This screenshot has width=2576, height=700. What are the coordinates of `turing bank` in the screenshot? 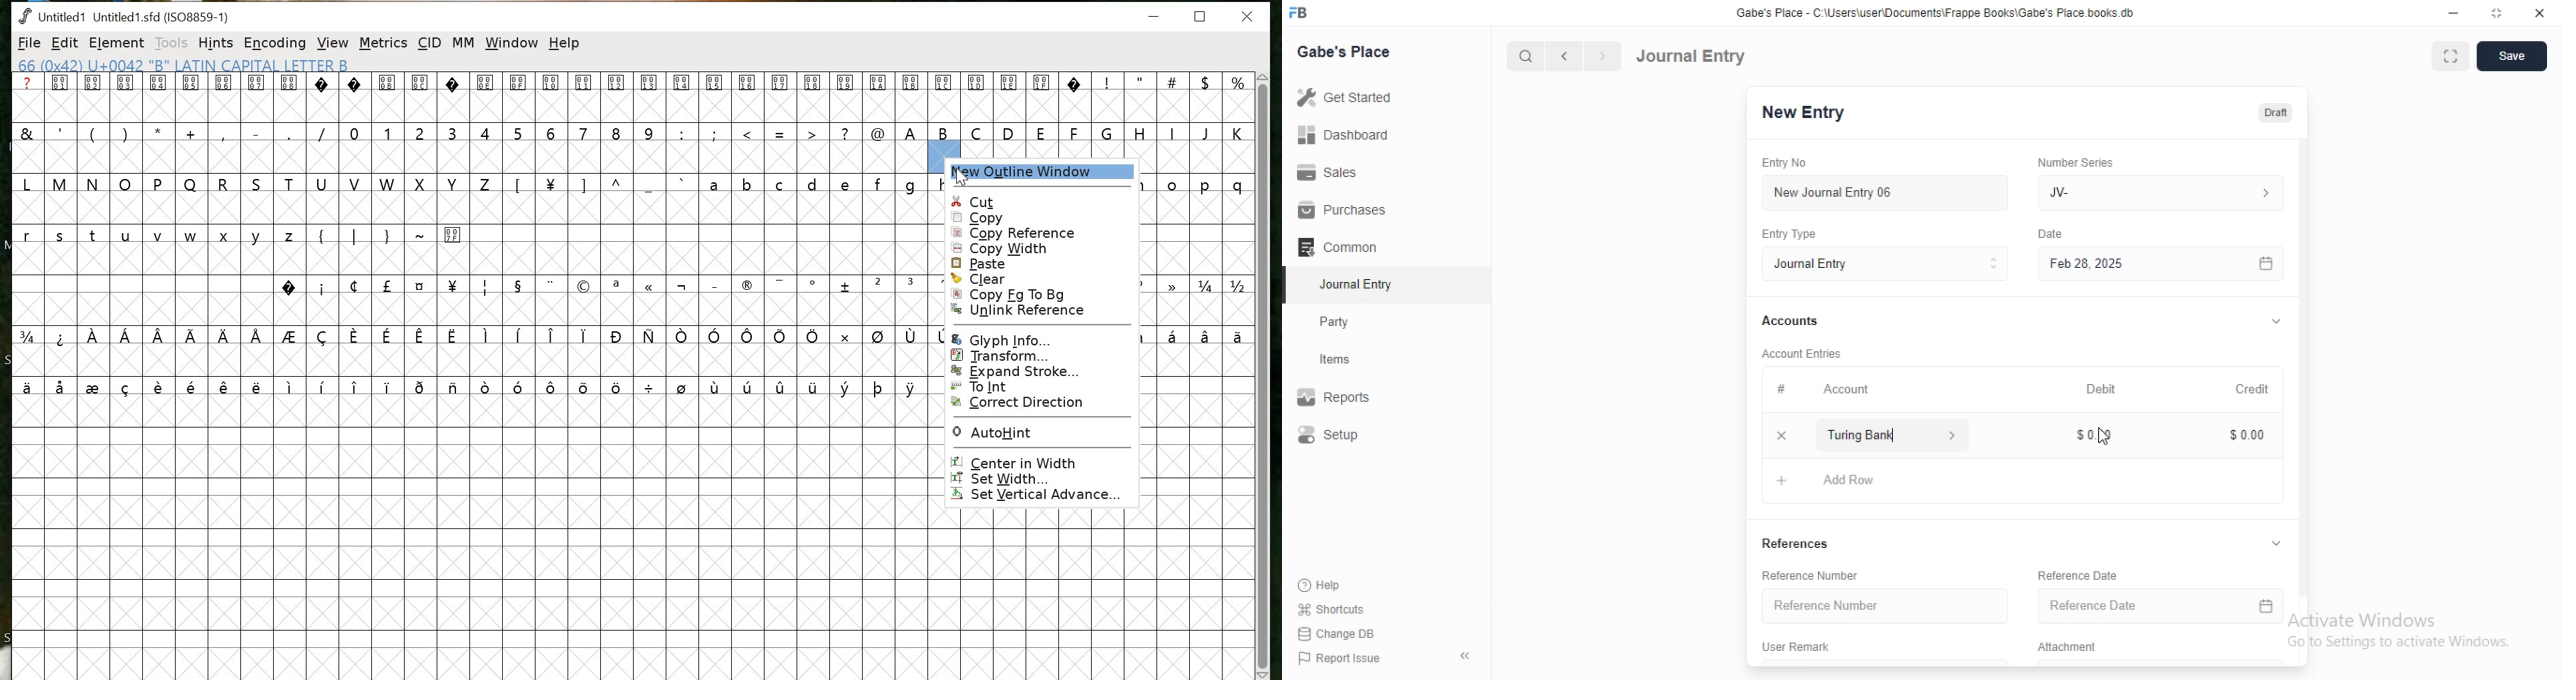 It's located at (1889, 437).